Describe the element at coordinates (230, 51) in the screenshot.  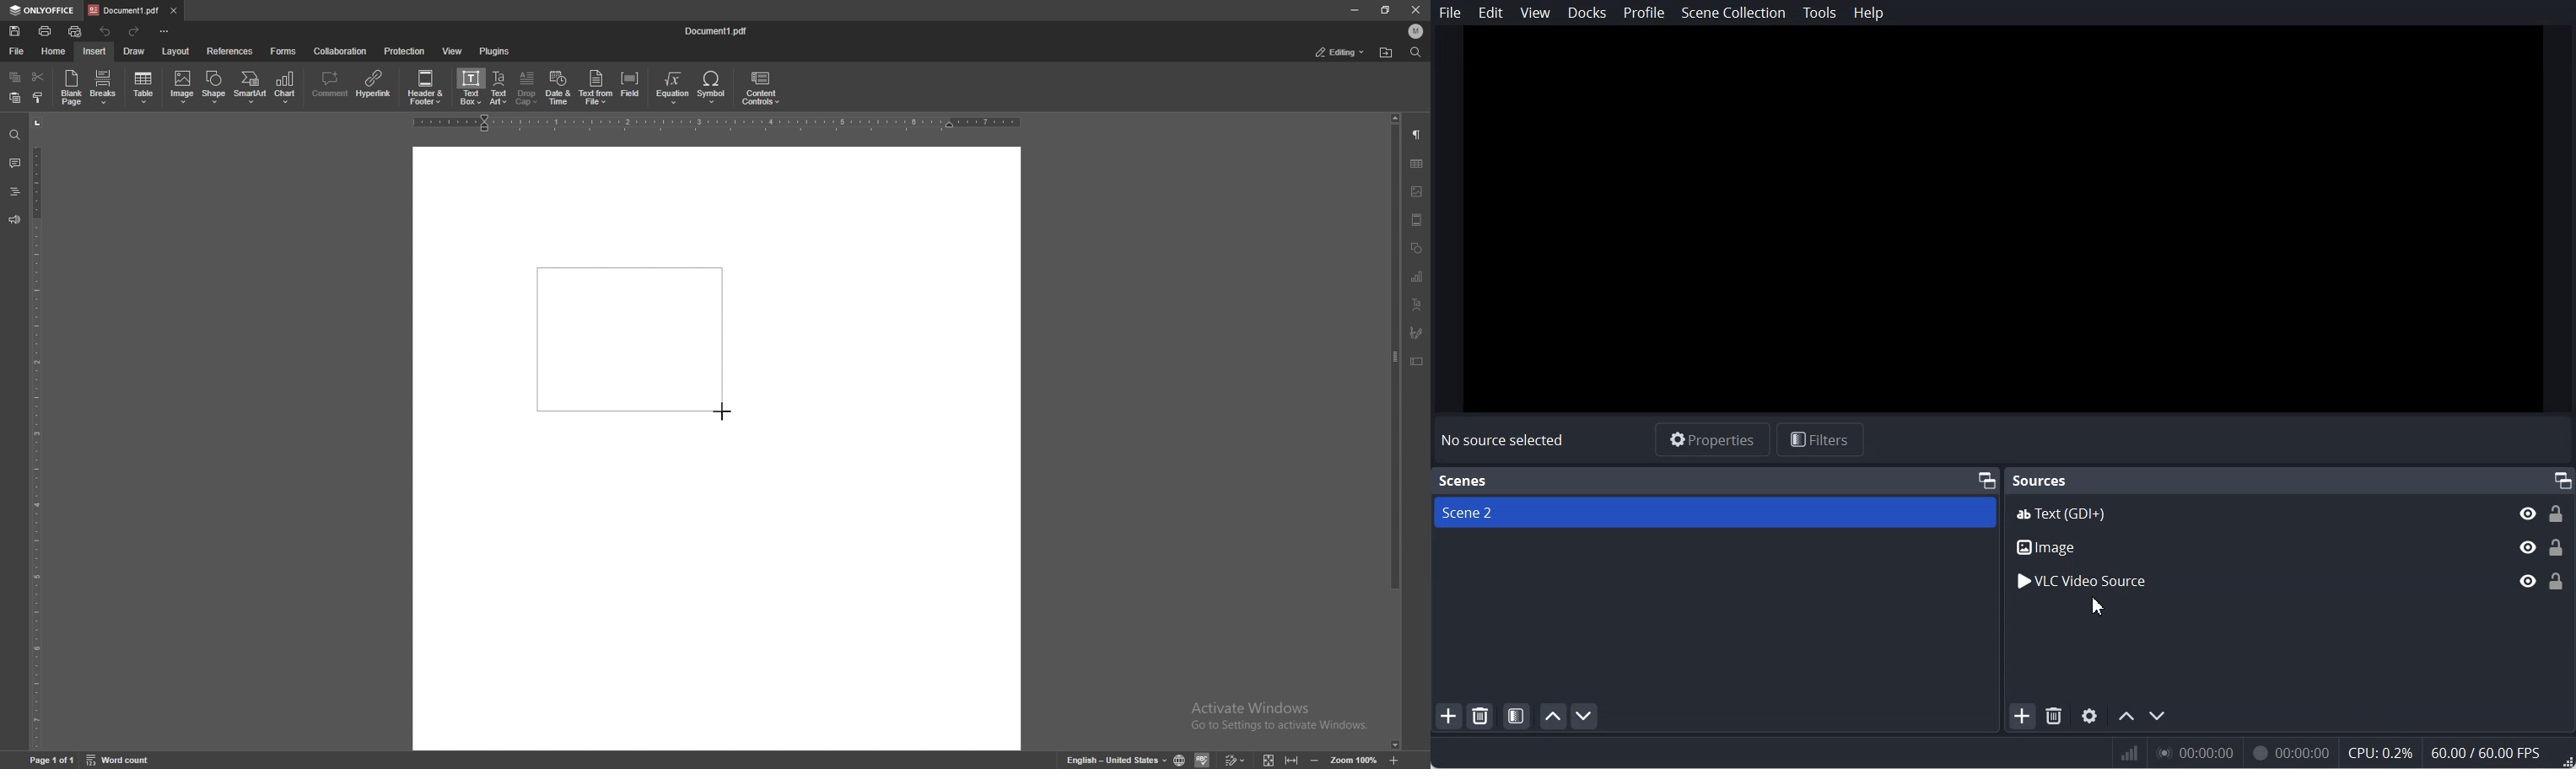
I see `references` at that location.